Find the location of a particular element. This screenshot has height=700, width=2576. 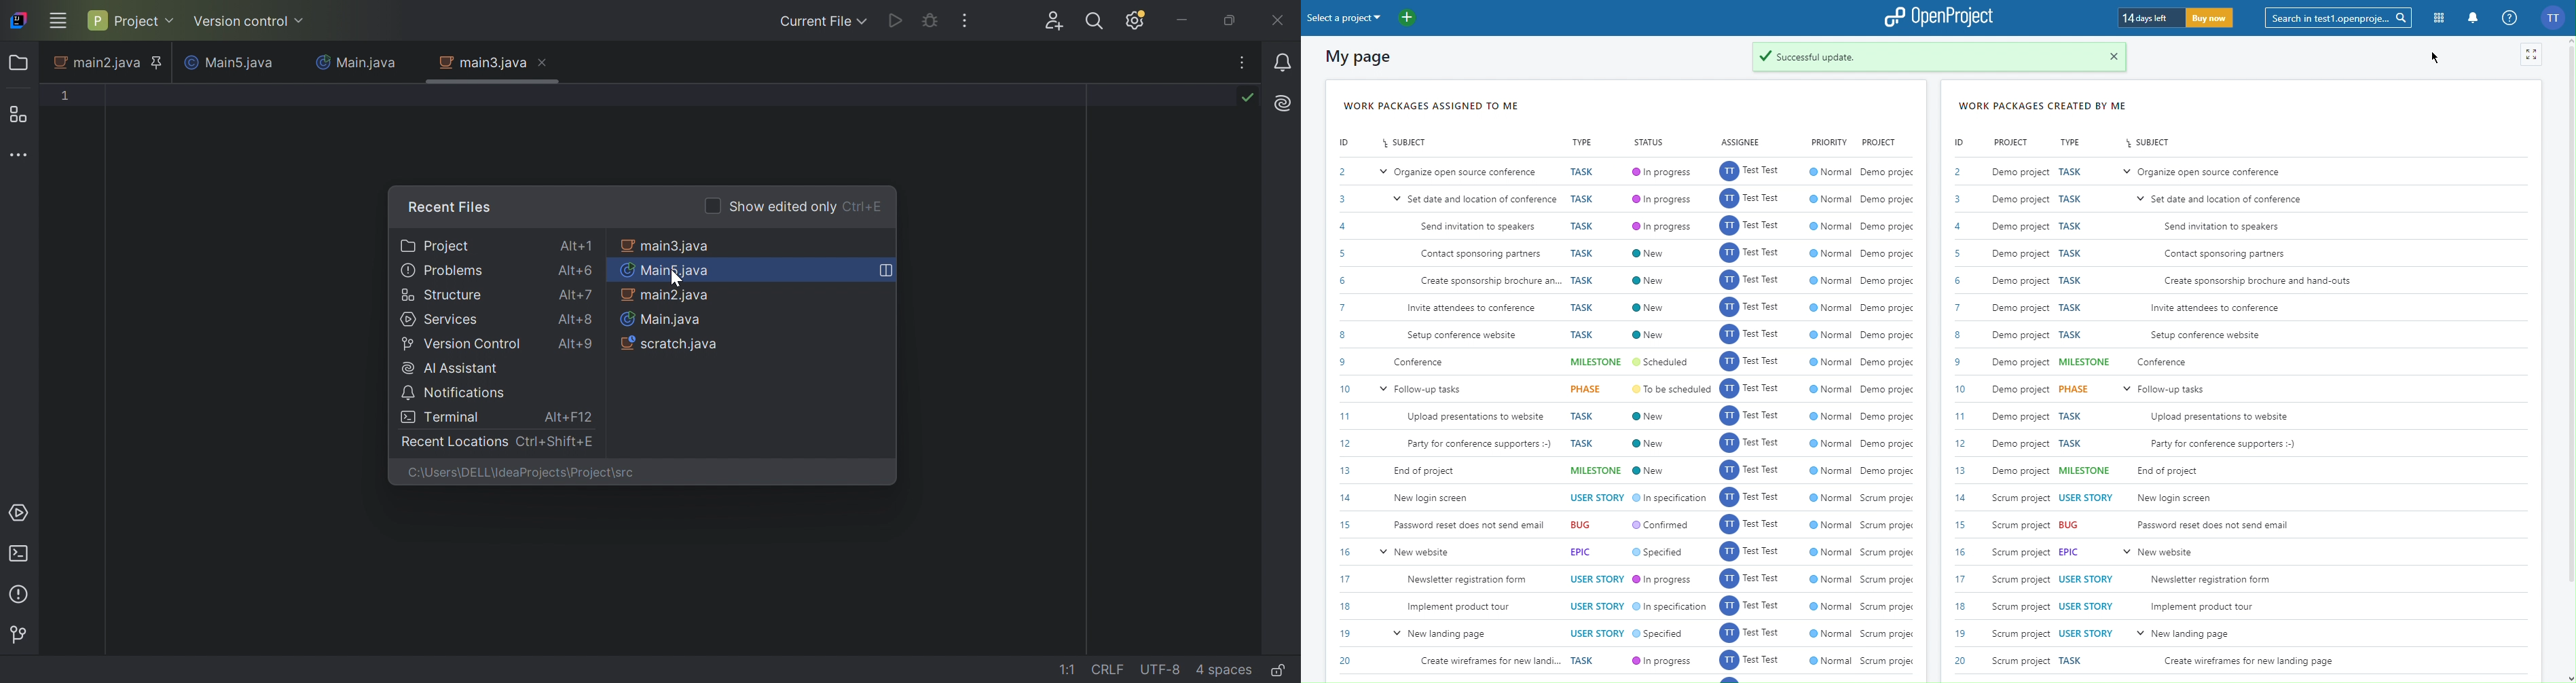

Specified is located at coordinates (1663, 554).